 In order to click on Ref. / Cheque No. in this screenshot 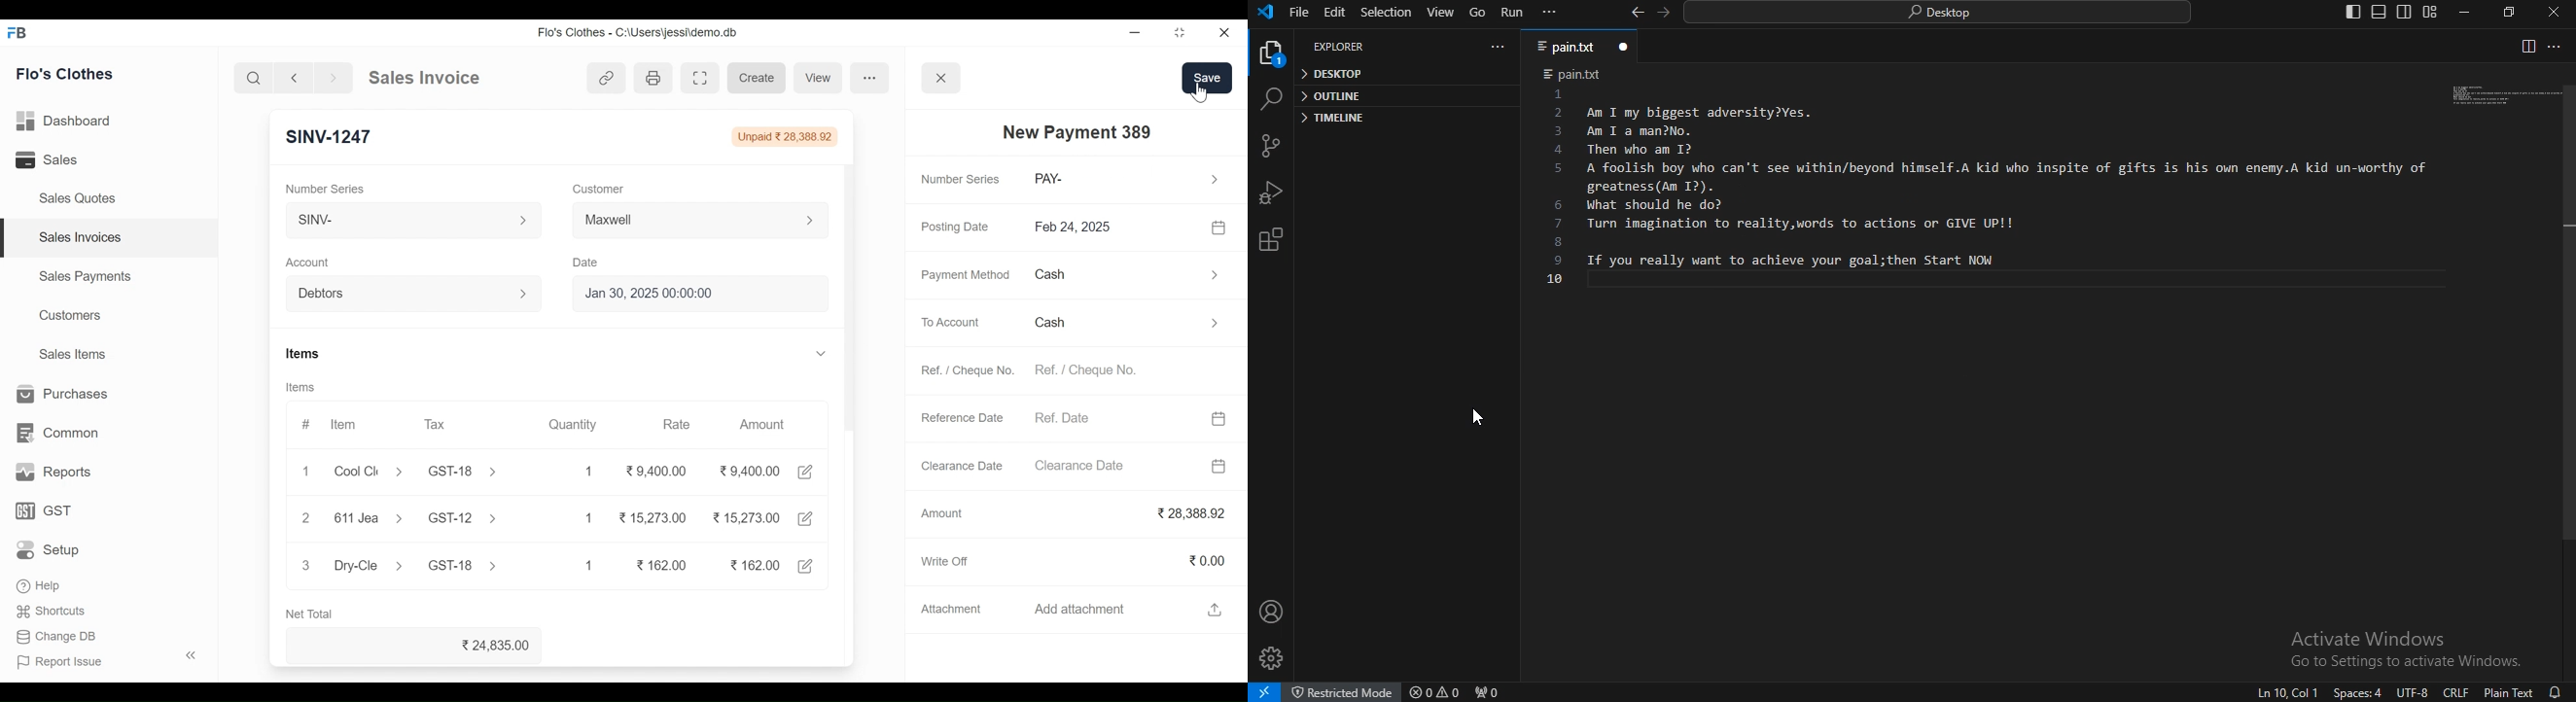, I will do `click(1087, 370)`.